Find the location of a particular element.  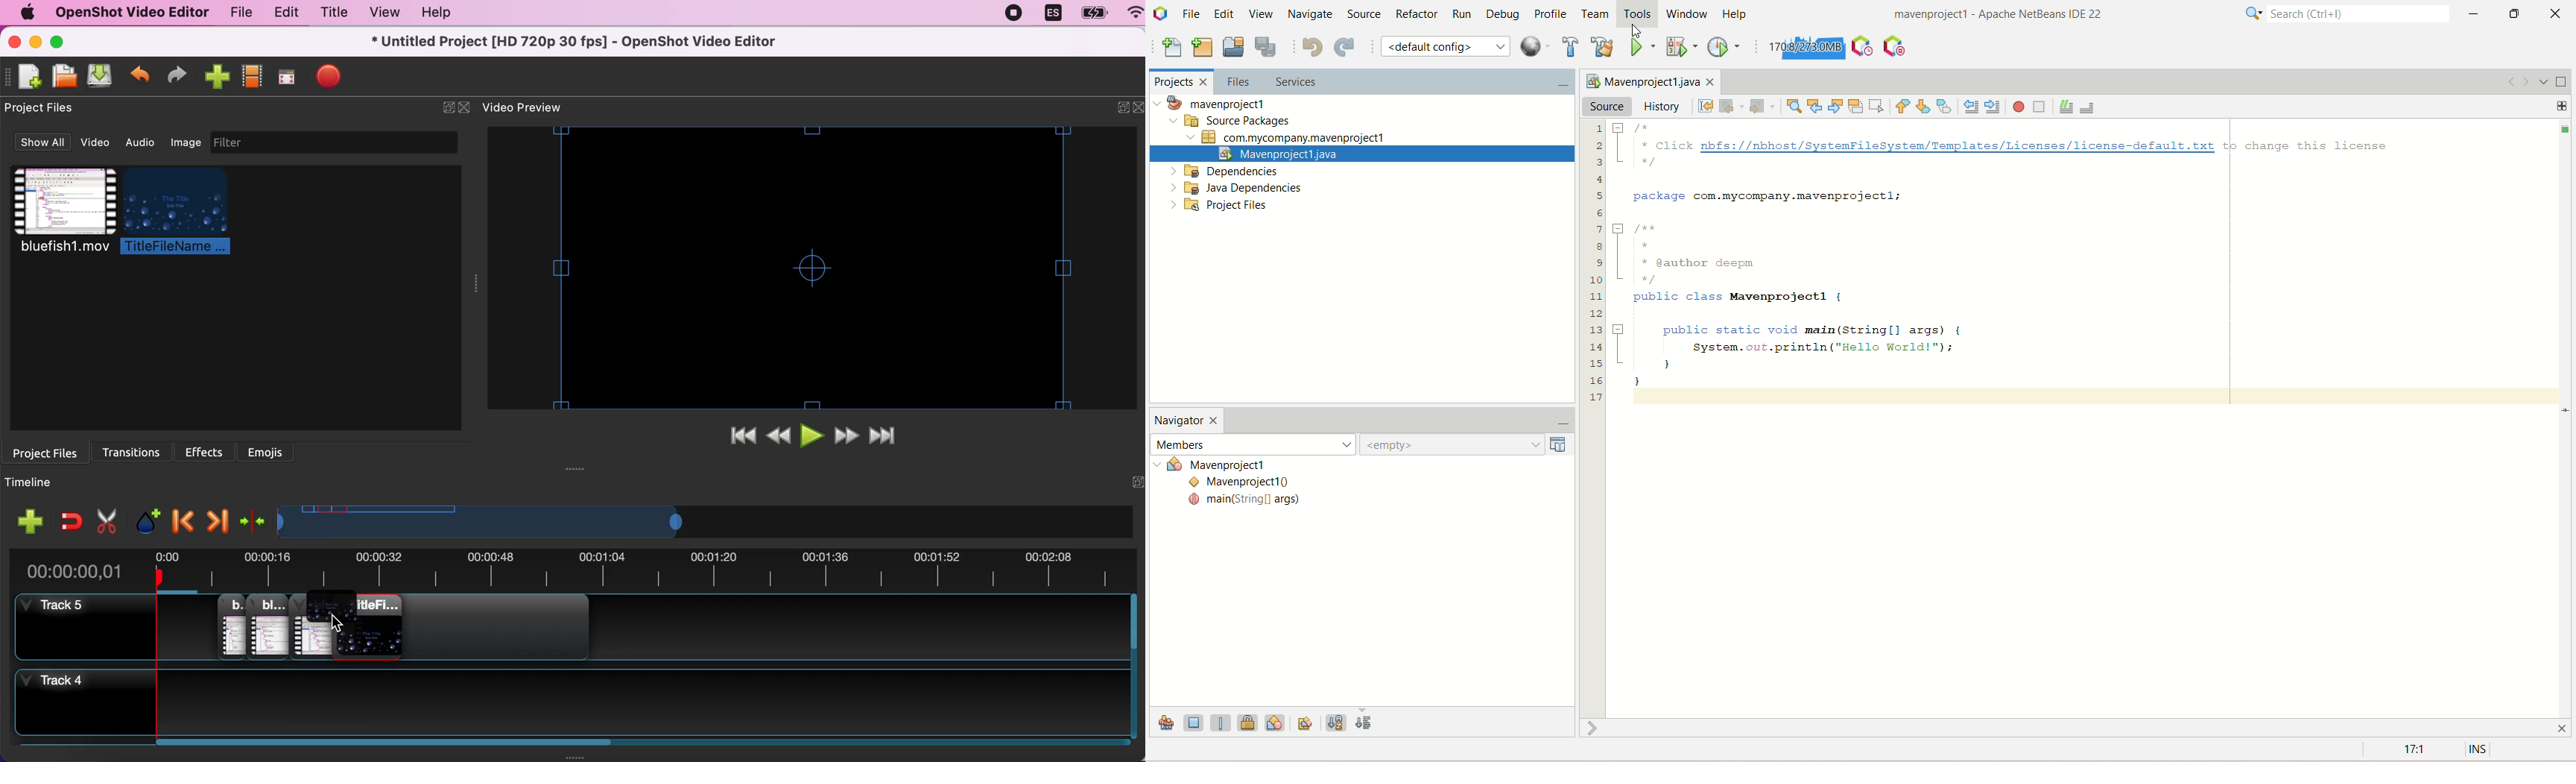

close is located at coordinates (2566, 727).